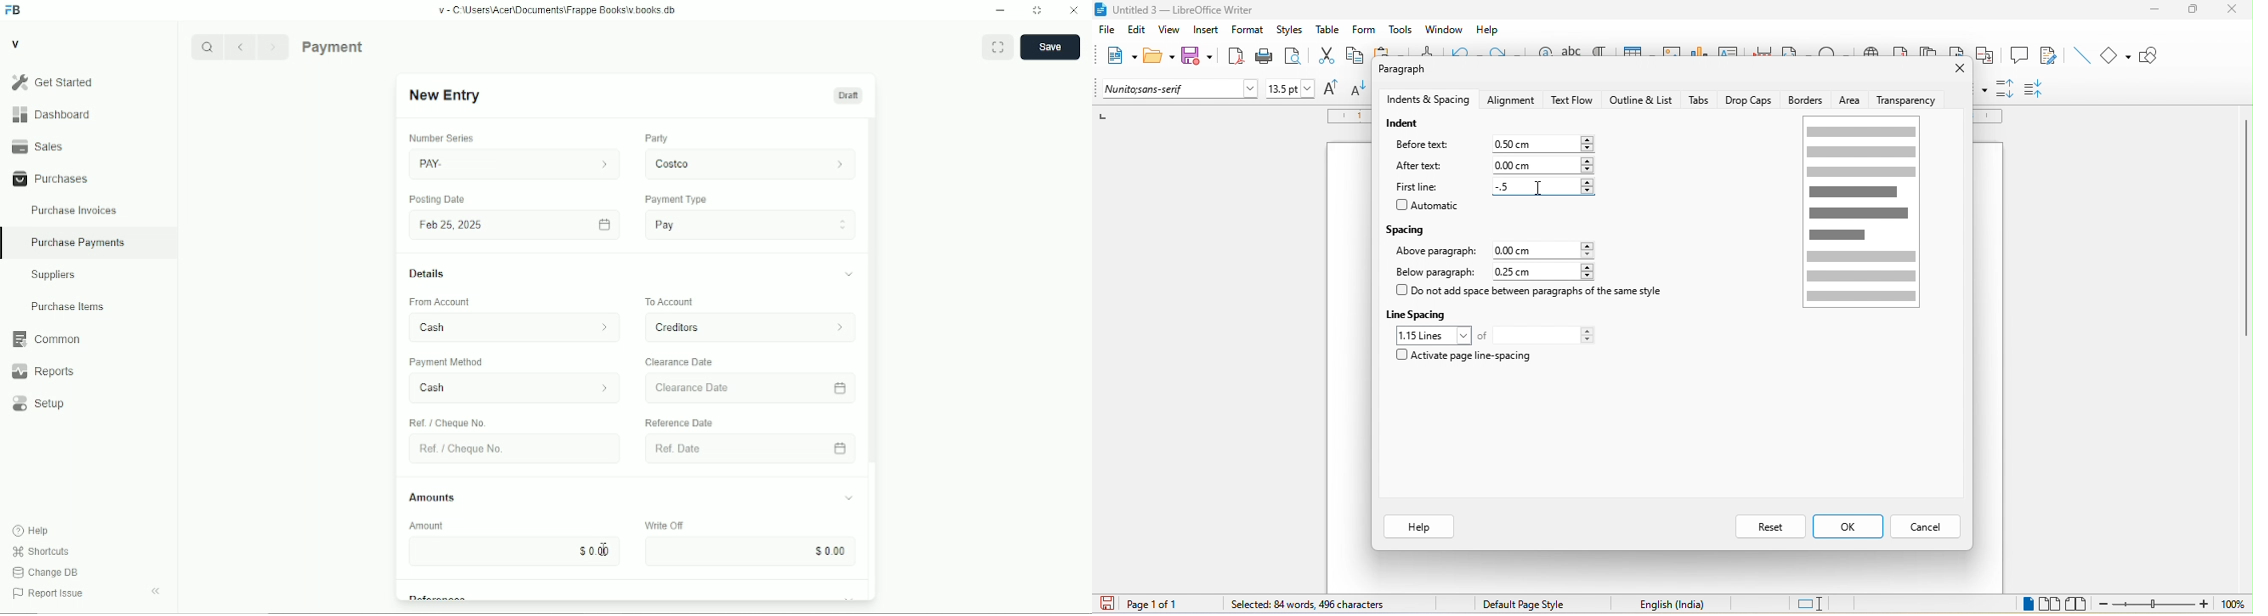  Describe the element at coordinates (1851, 100) in the screenshot. I see `area` at that location.